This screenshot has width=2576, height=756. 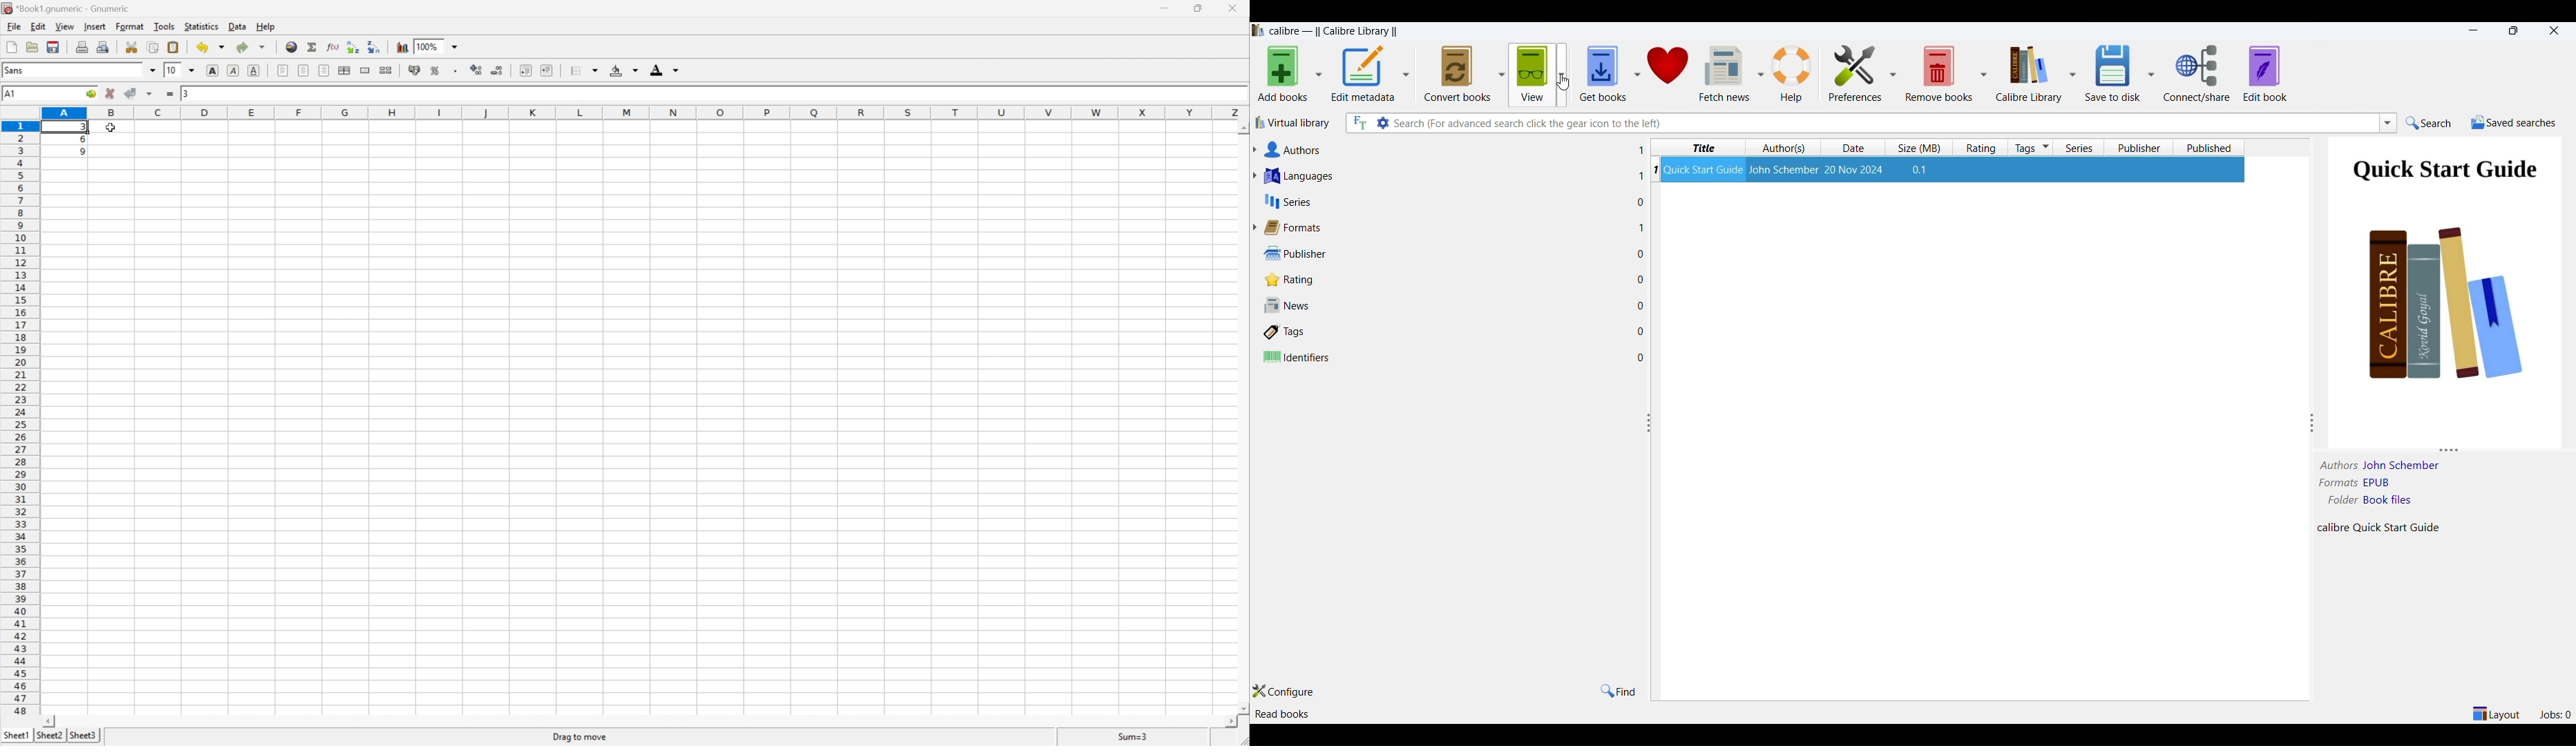 I want to click on *Book1.gnumeric - Gnumeric, so click(x=68, y=9).